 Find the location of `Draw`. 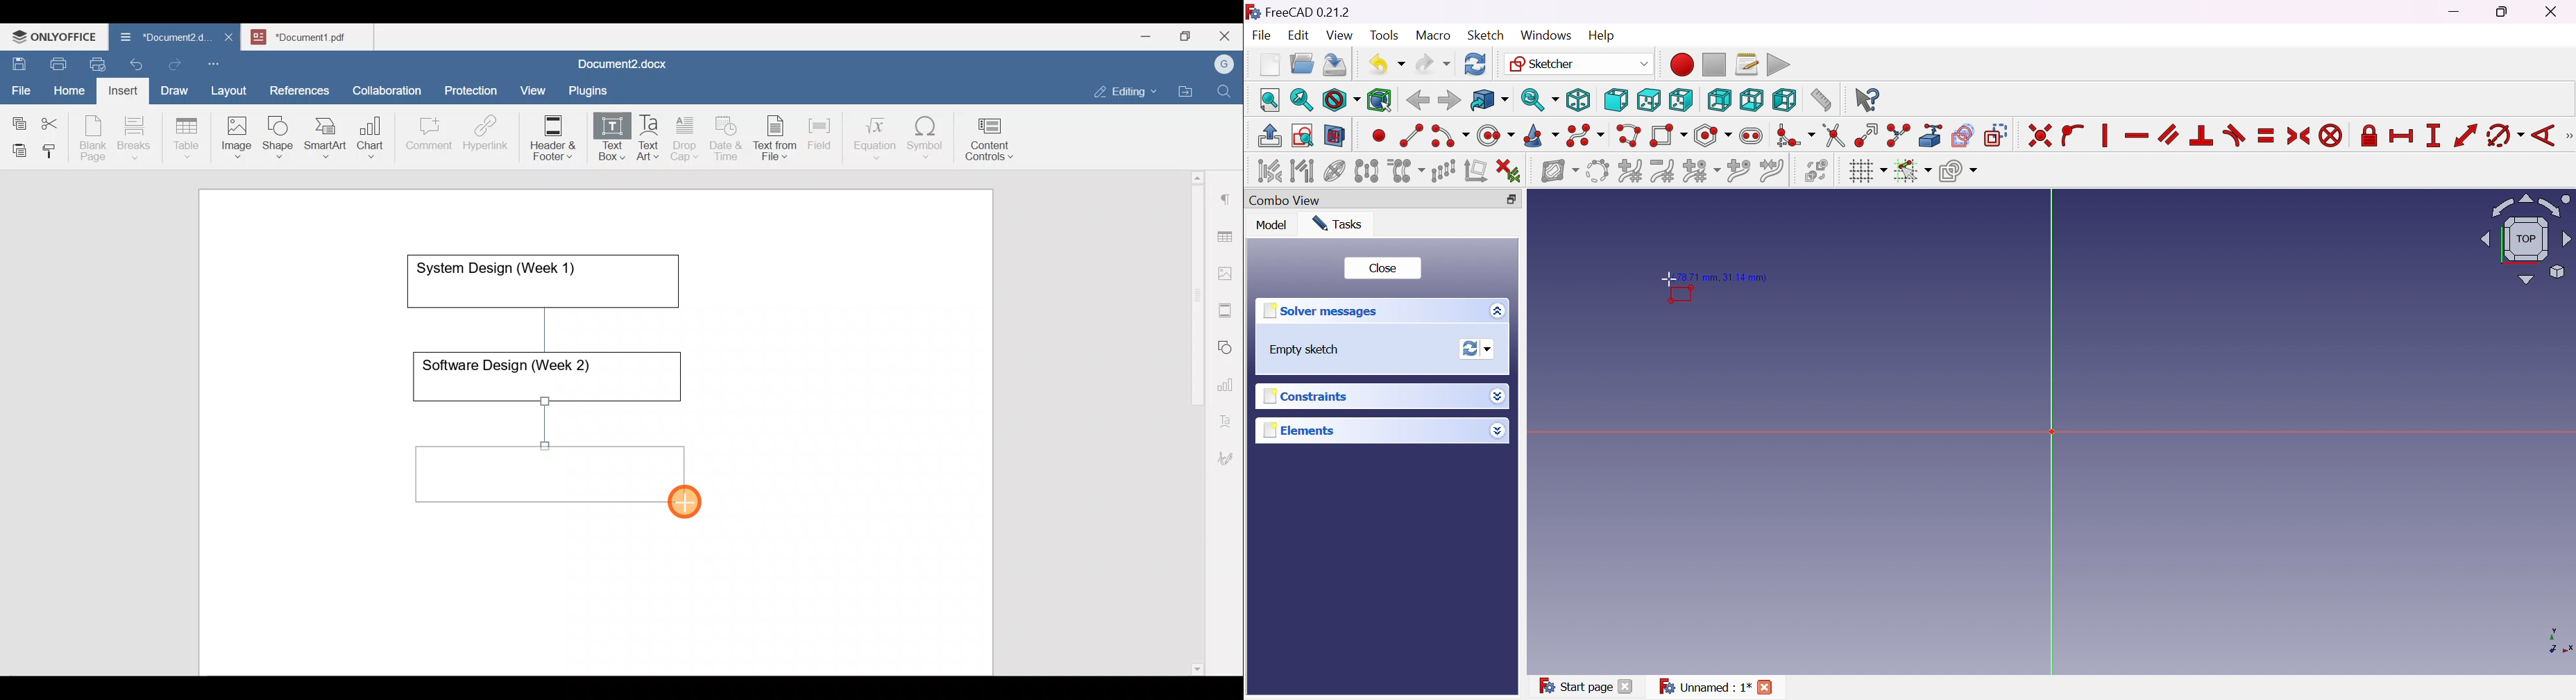

Draw is located at coordinates (172, 88).